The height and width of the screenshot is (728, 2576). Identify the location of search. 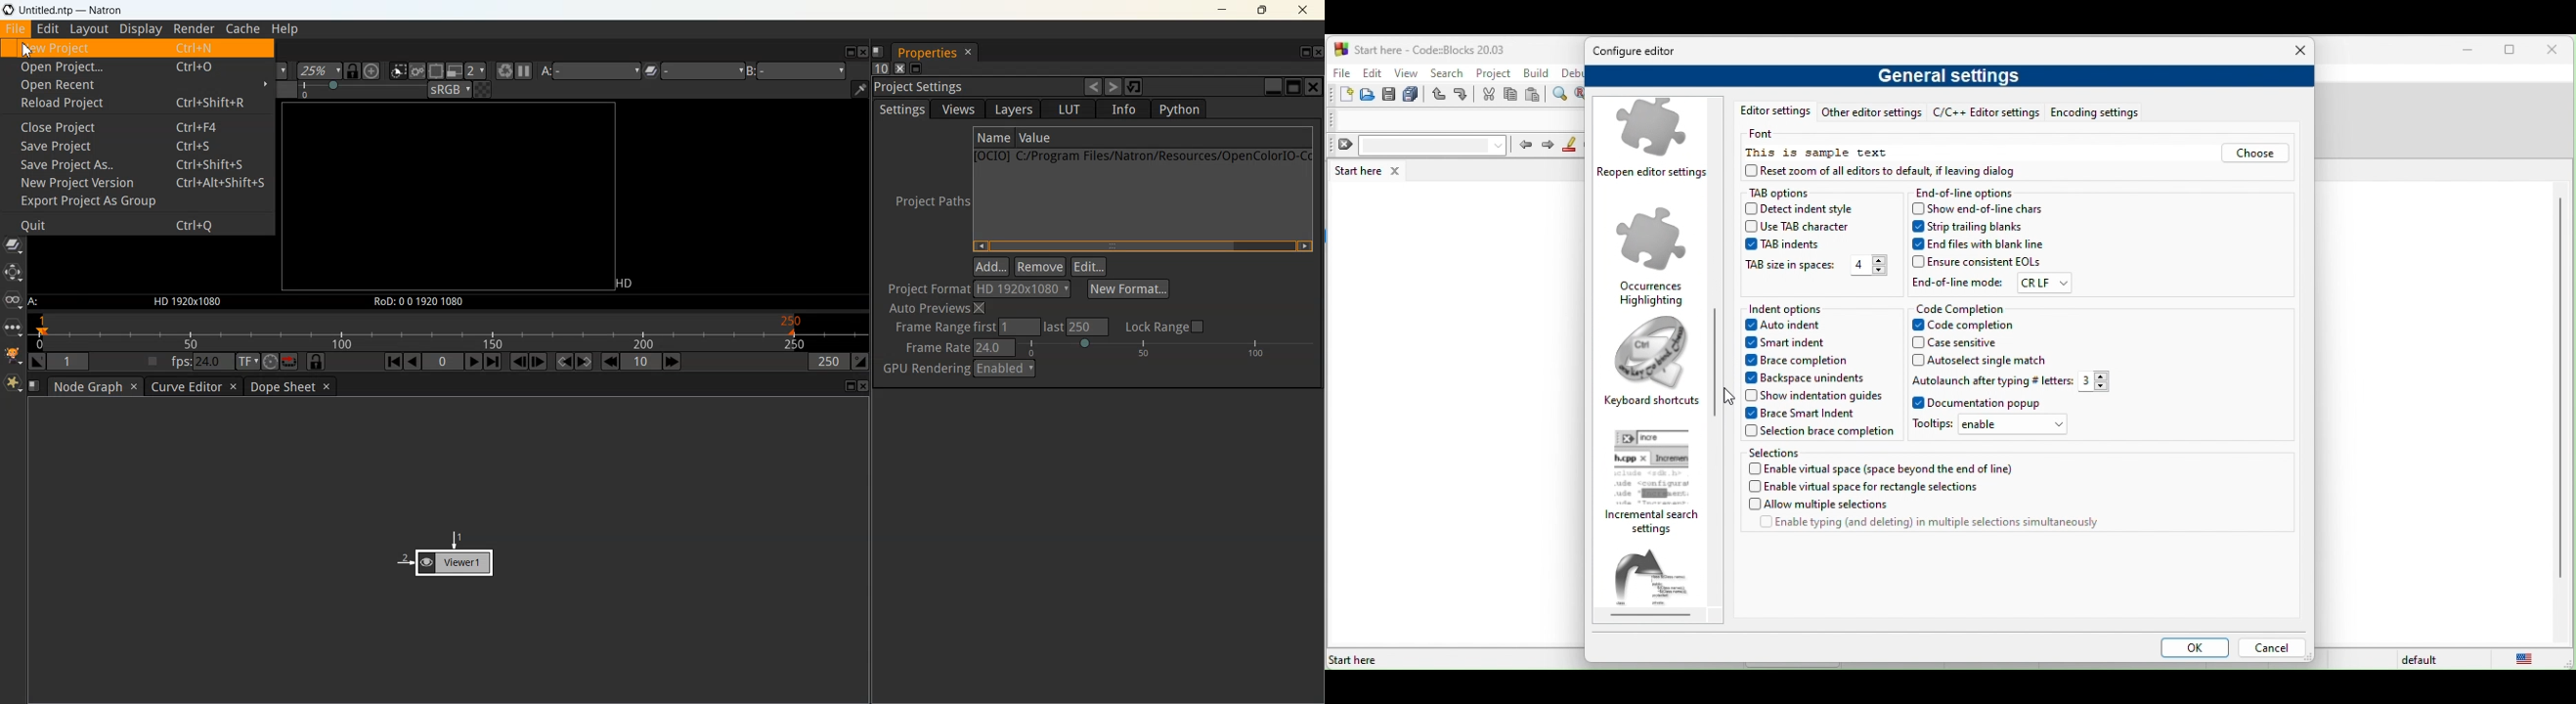
(1446, 72).